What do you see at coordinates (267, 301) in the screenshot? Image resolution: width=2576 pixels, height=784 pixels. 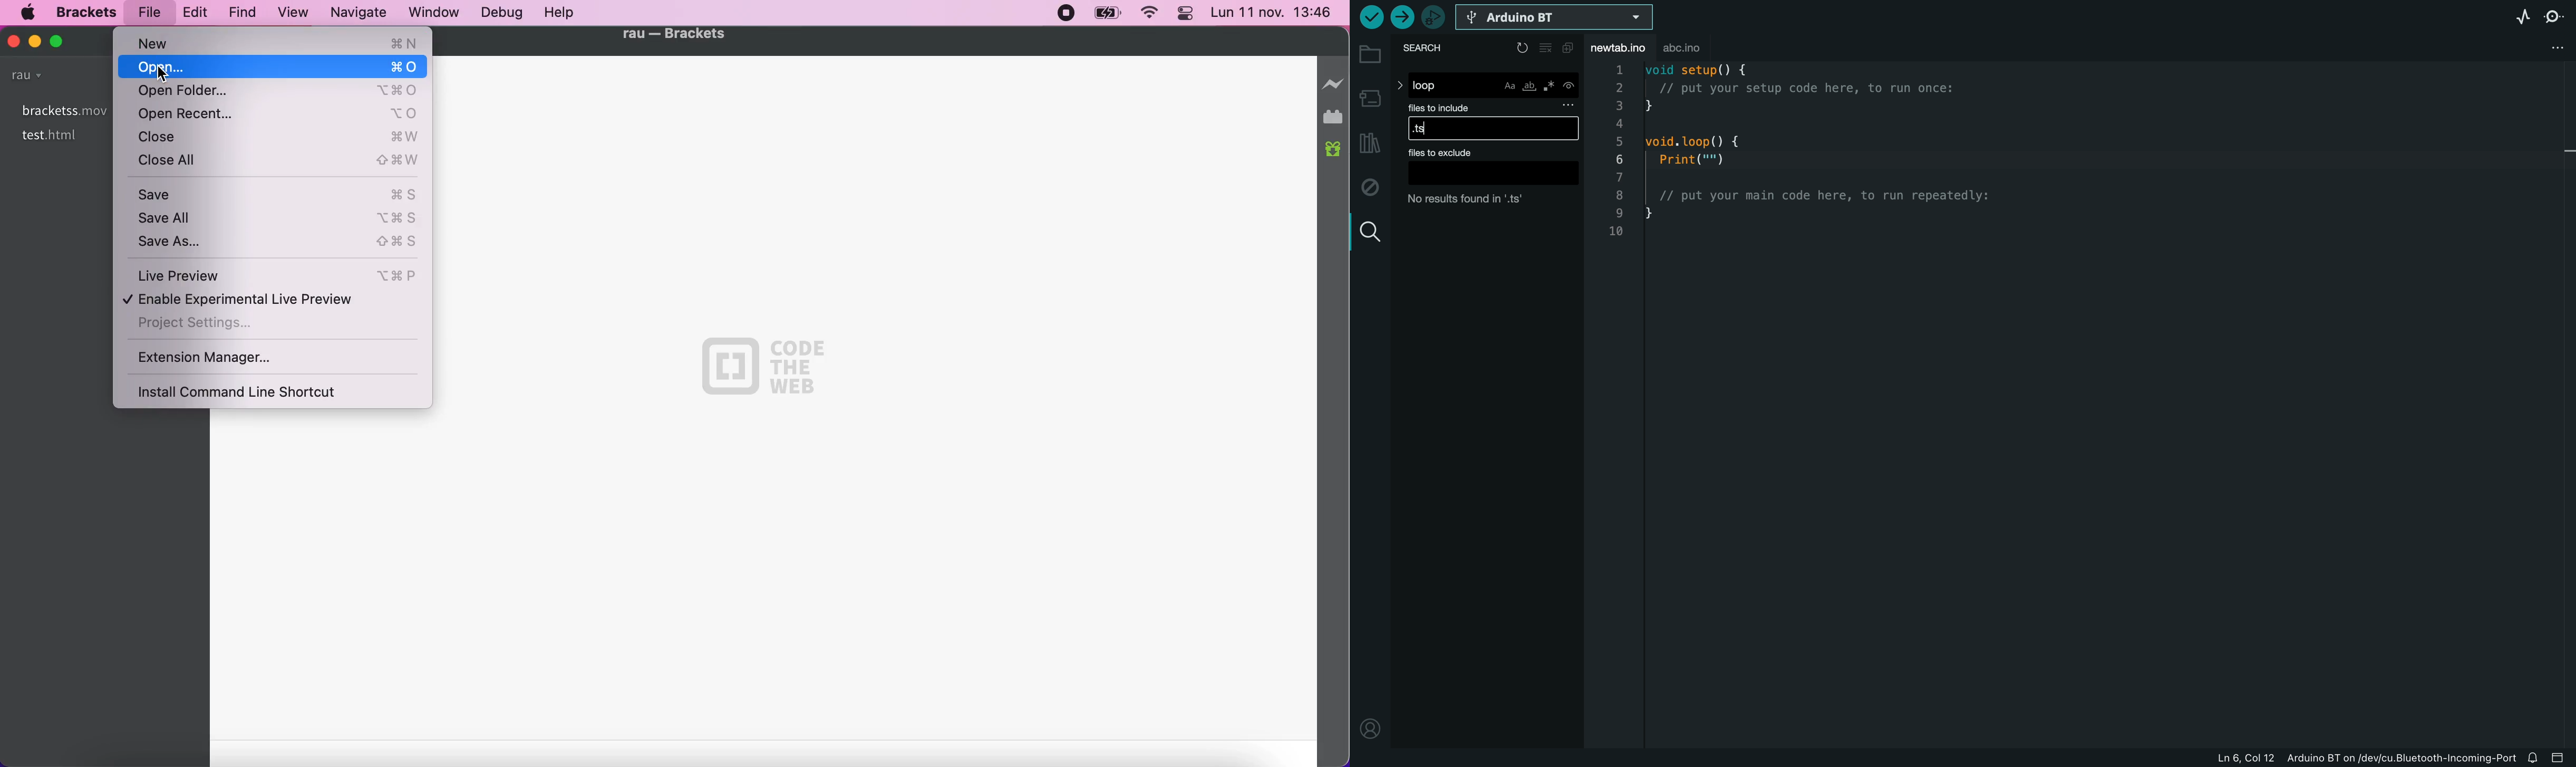 I see `enable experimental live preview` at bounding box center [267, 301].